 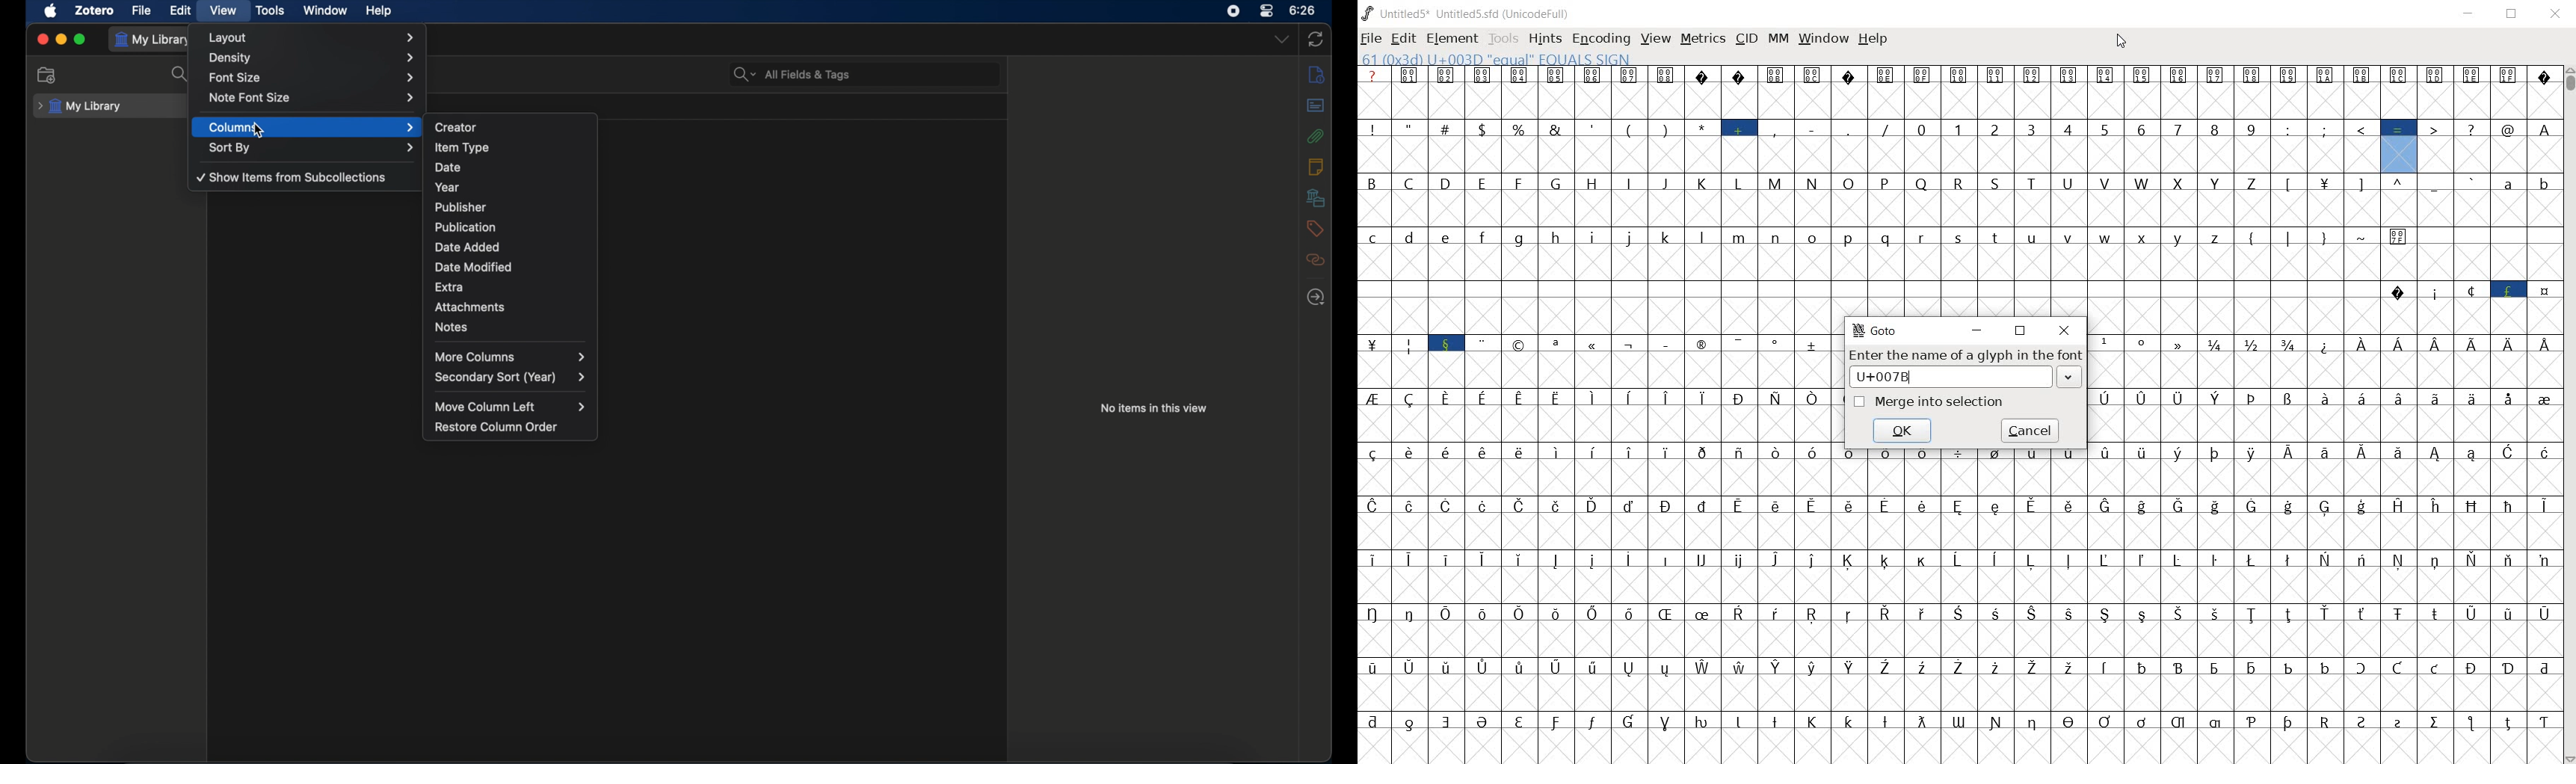 What do you see at coordinates (1316, 296) in the screenshot?
I see `locate` at bounding box center [1316, 296].